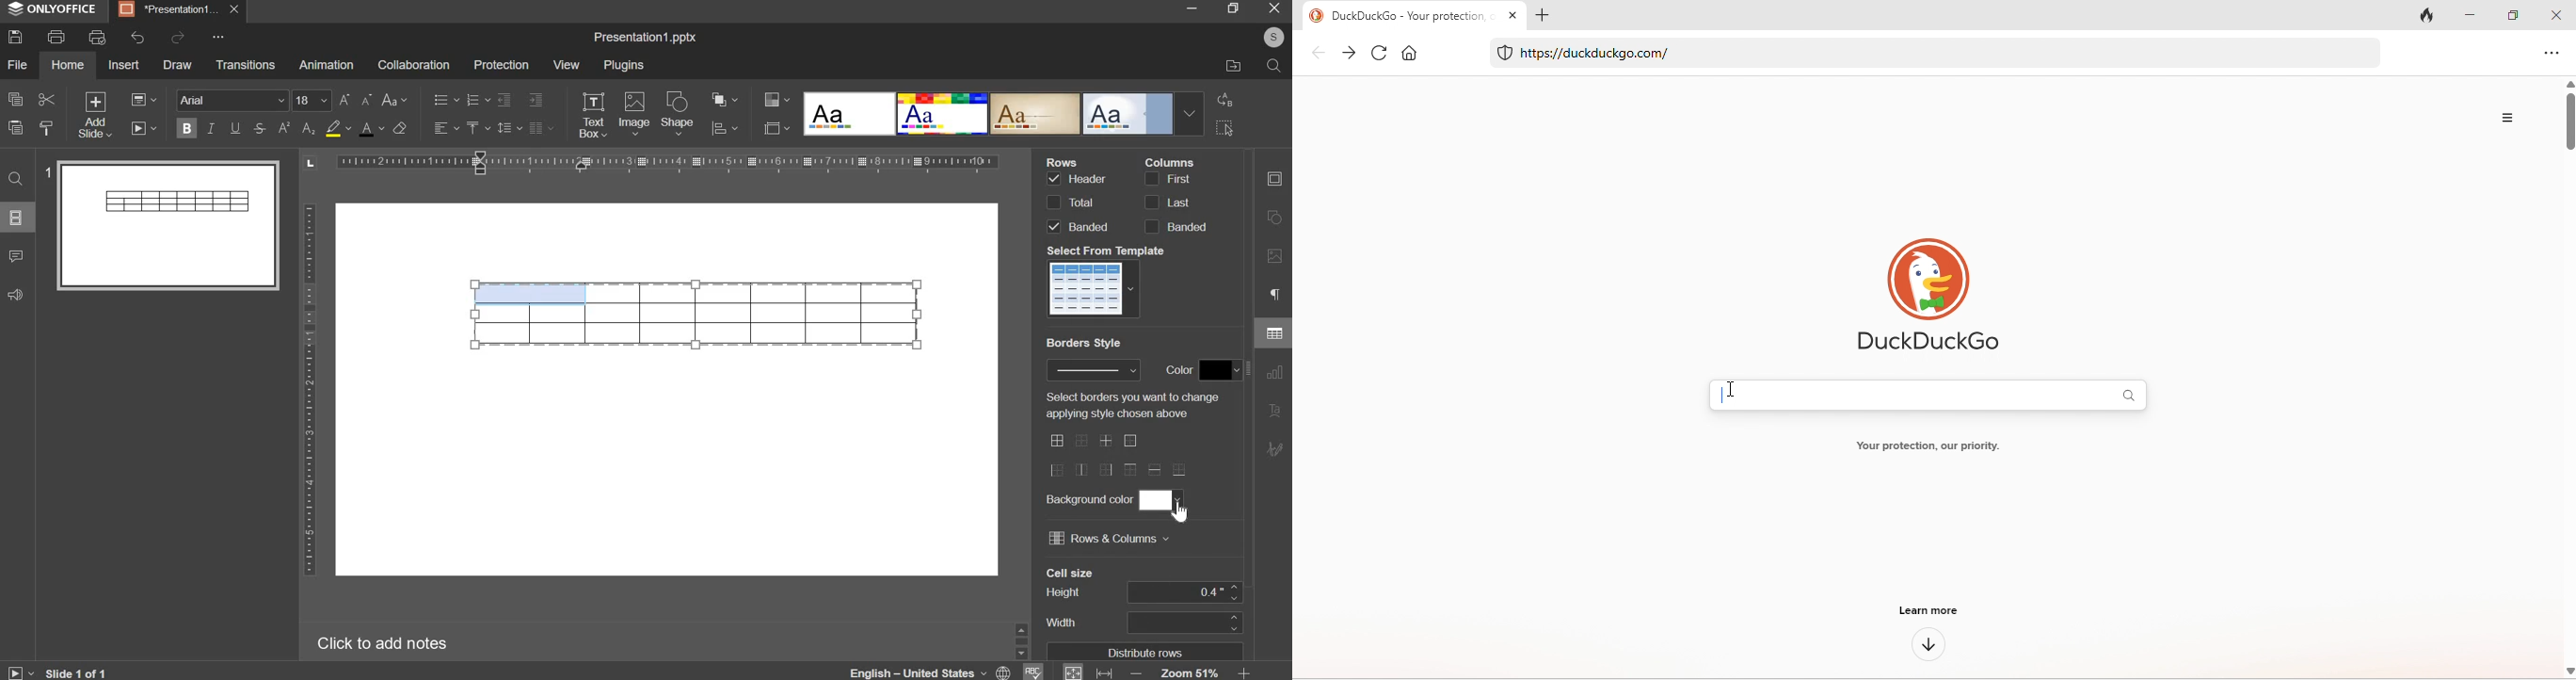  Describe the element at coordinates (2549, 55) in the screenshot. I see `option` at that location.